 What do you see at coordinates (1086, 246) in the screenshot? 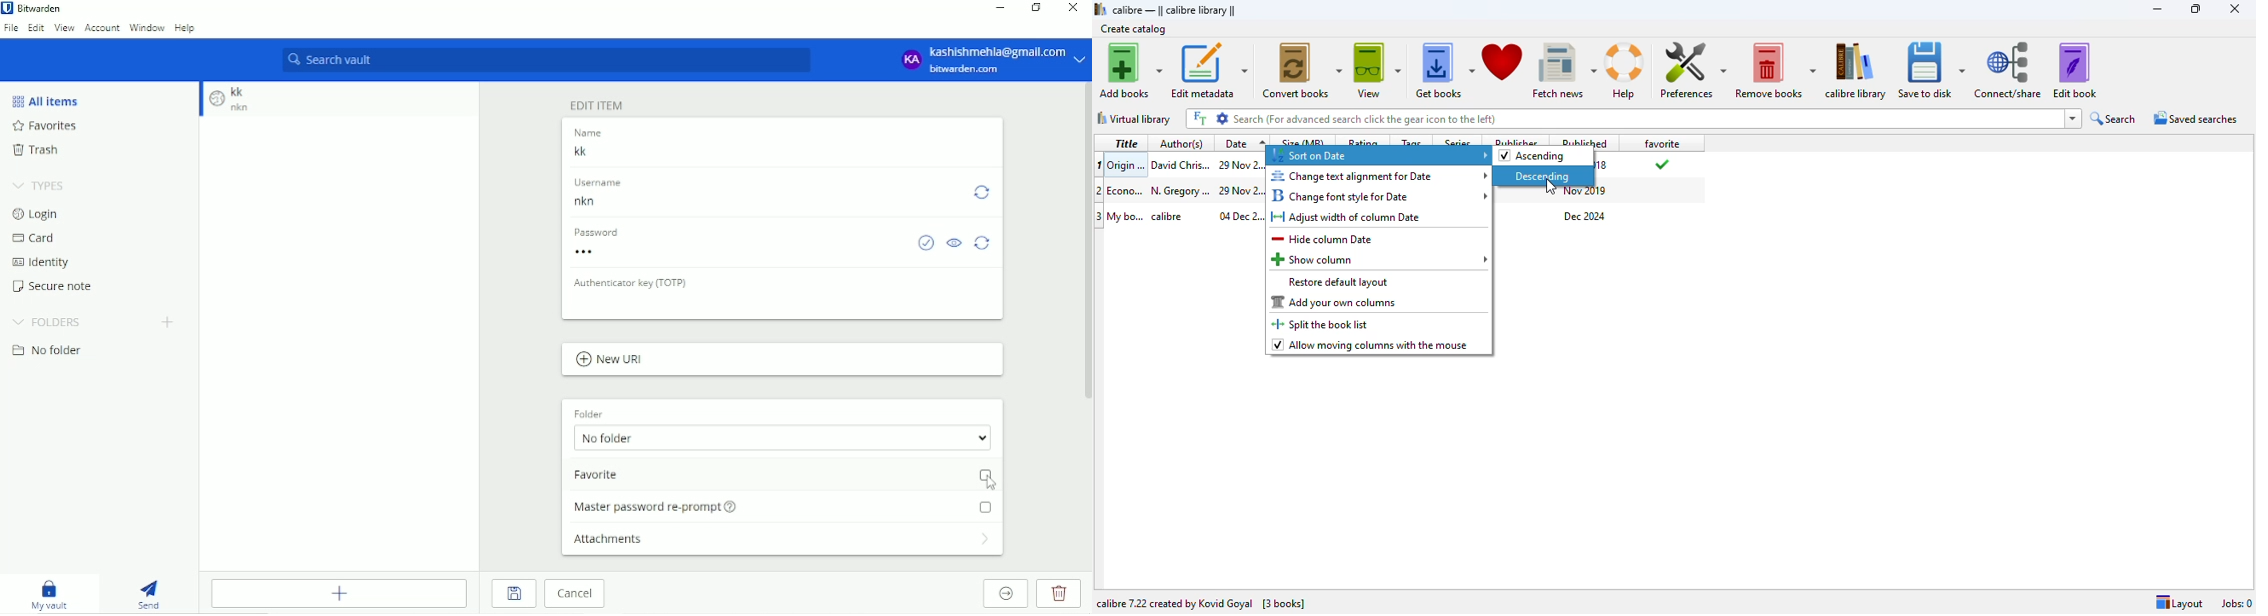
I see `scroll bar` at bounding box center [1086, 246].